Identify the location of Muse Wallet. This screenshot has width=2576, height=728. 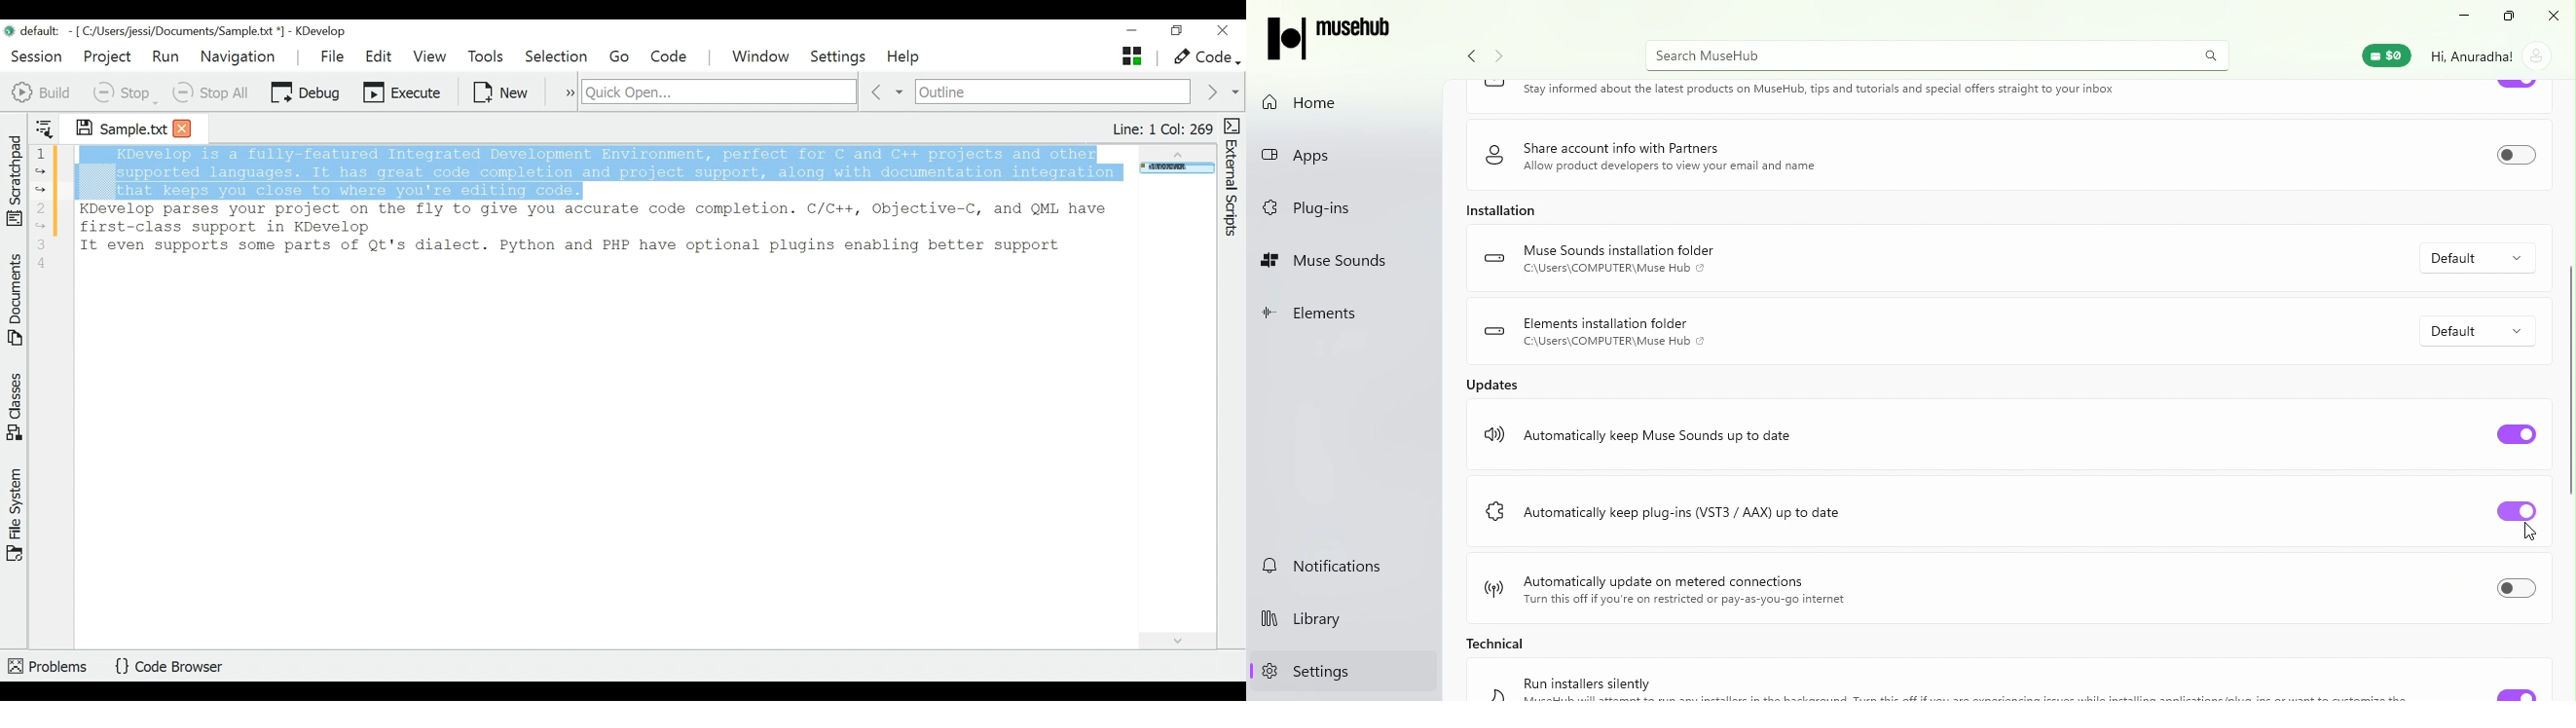
(2385, 56).